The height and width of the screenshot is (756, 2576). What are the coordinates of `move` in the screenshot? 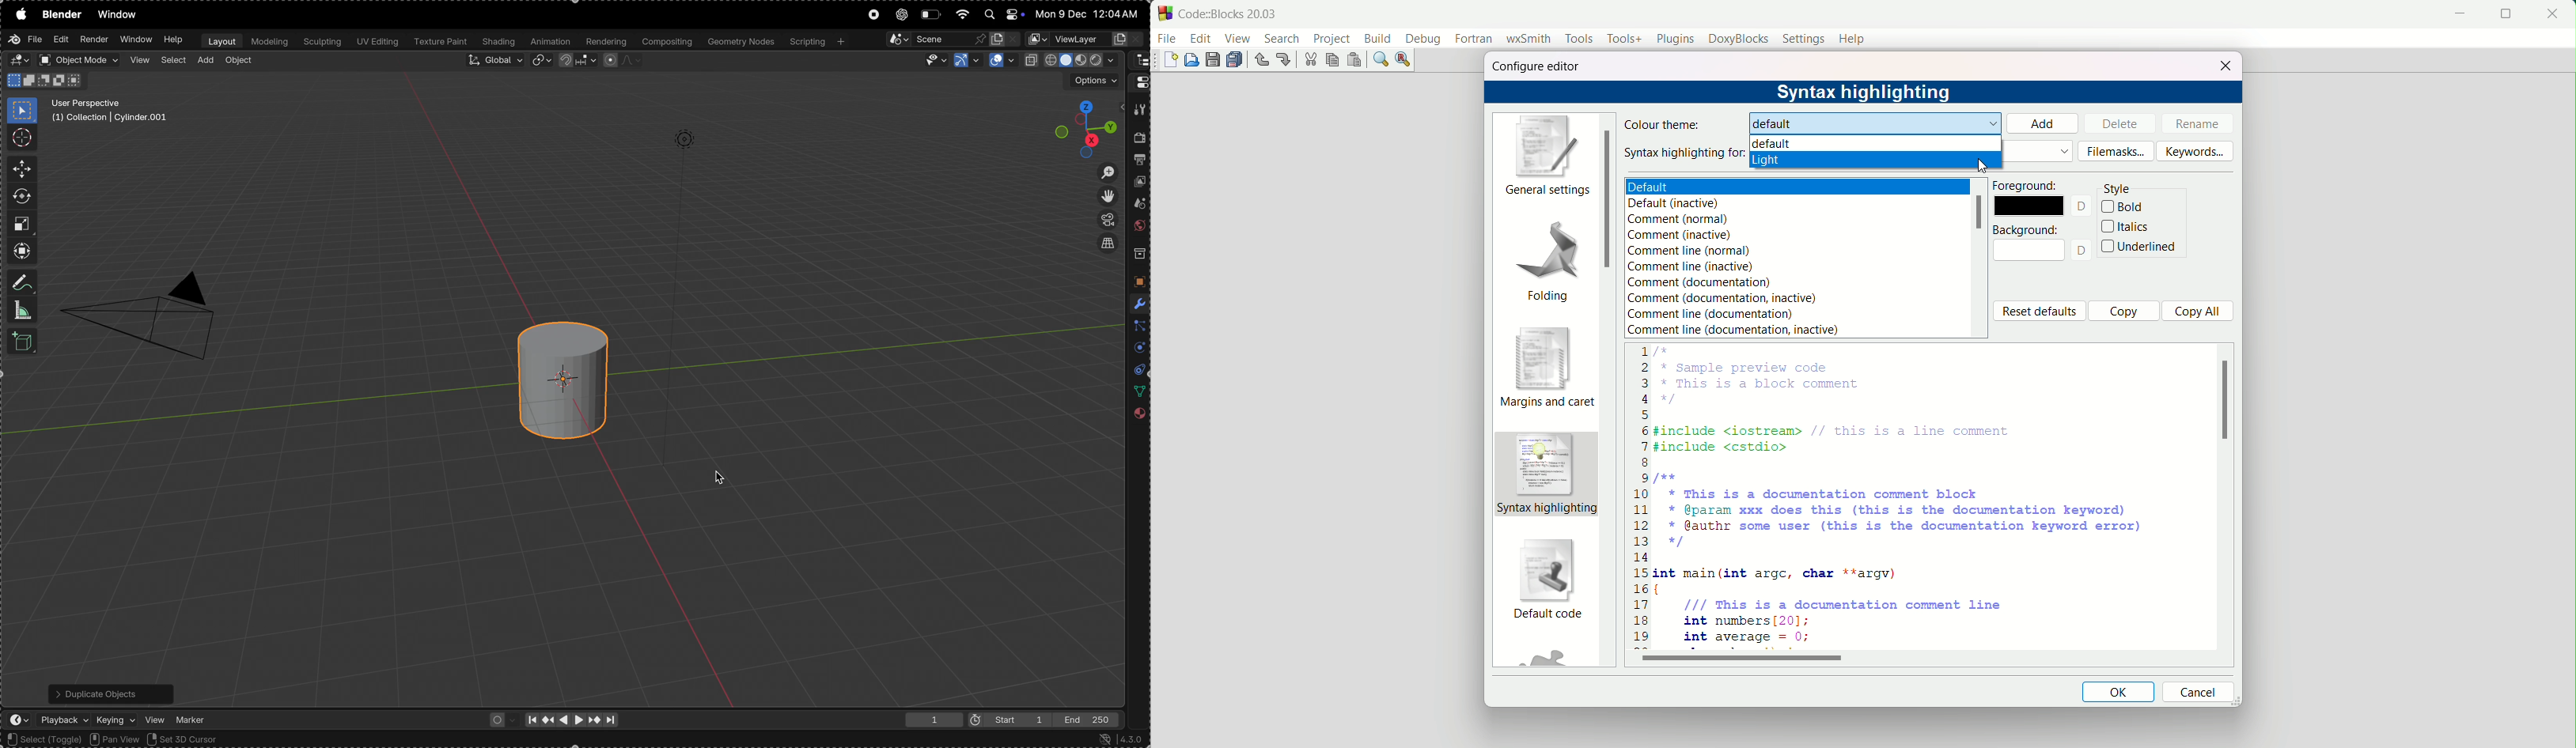 It's located at (19, 169).